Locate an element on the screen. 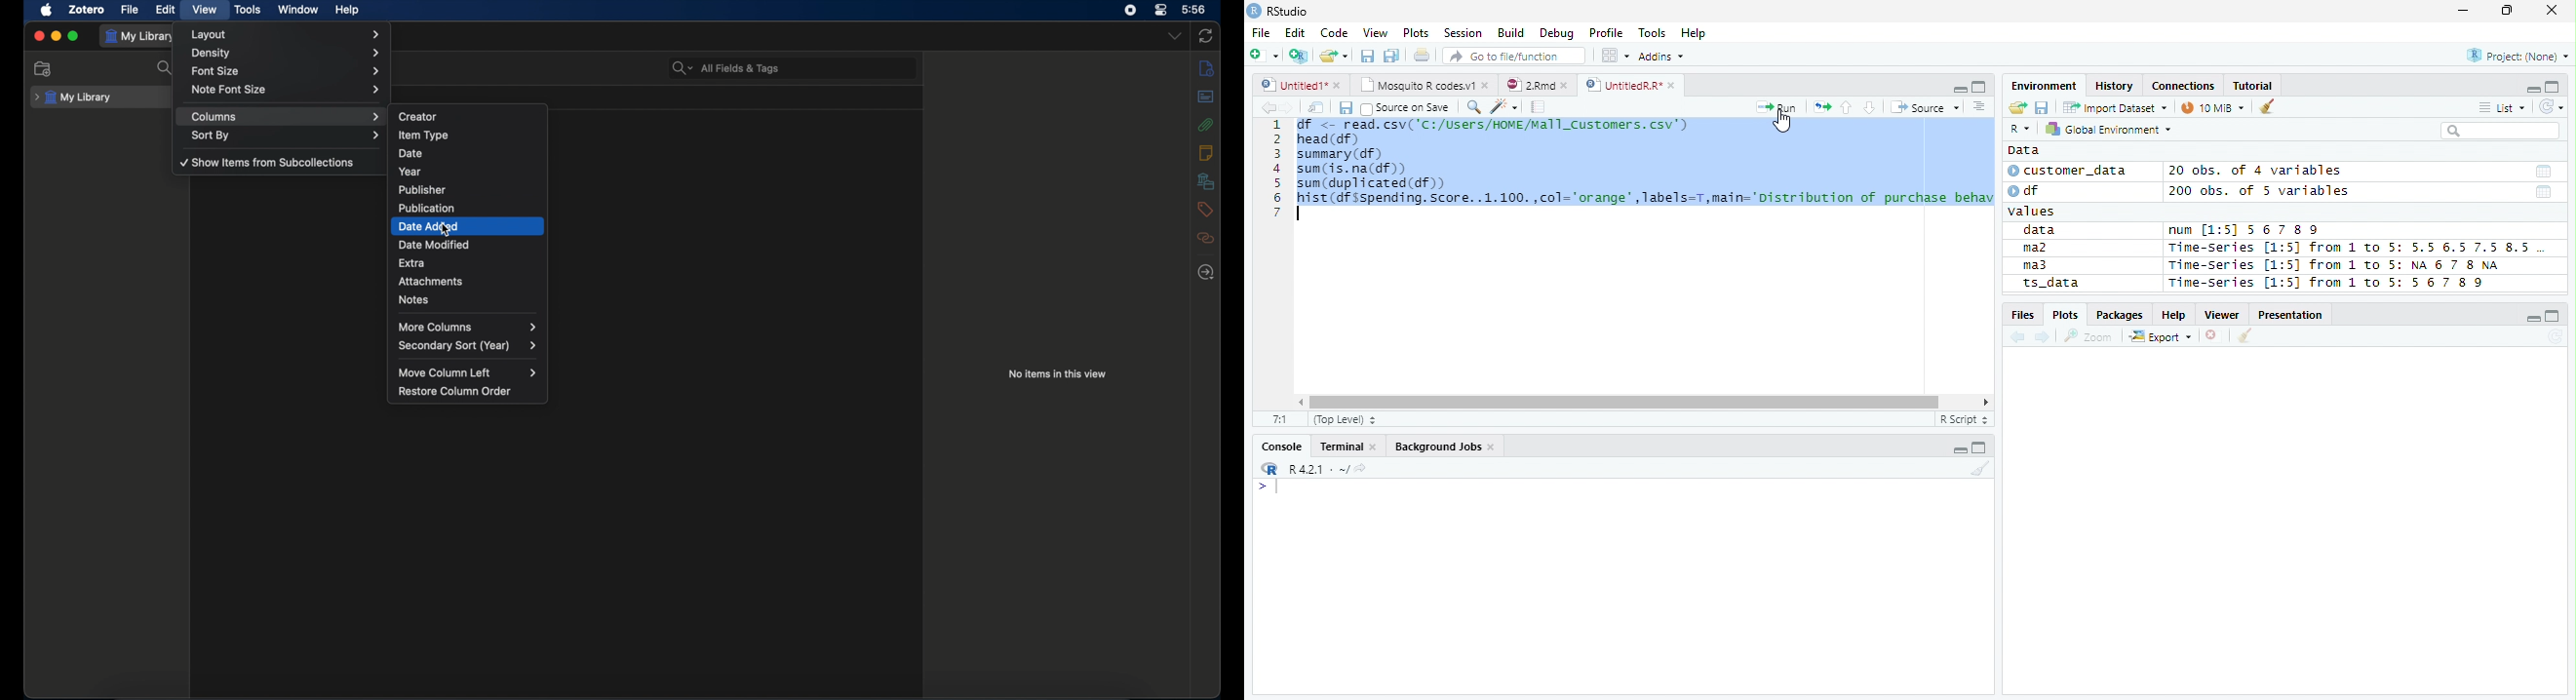  Time-series [1:5] from 1 to 5: NA 6 7 8 NA is located at coordinates (2342, 266).